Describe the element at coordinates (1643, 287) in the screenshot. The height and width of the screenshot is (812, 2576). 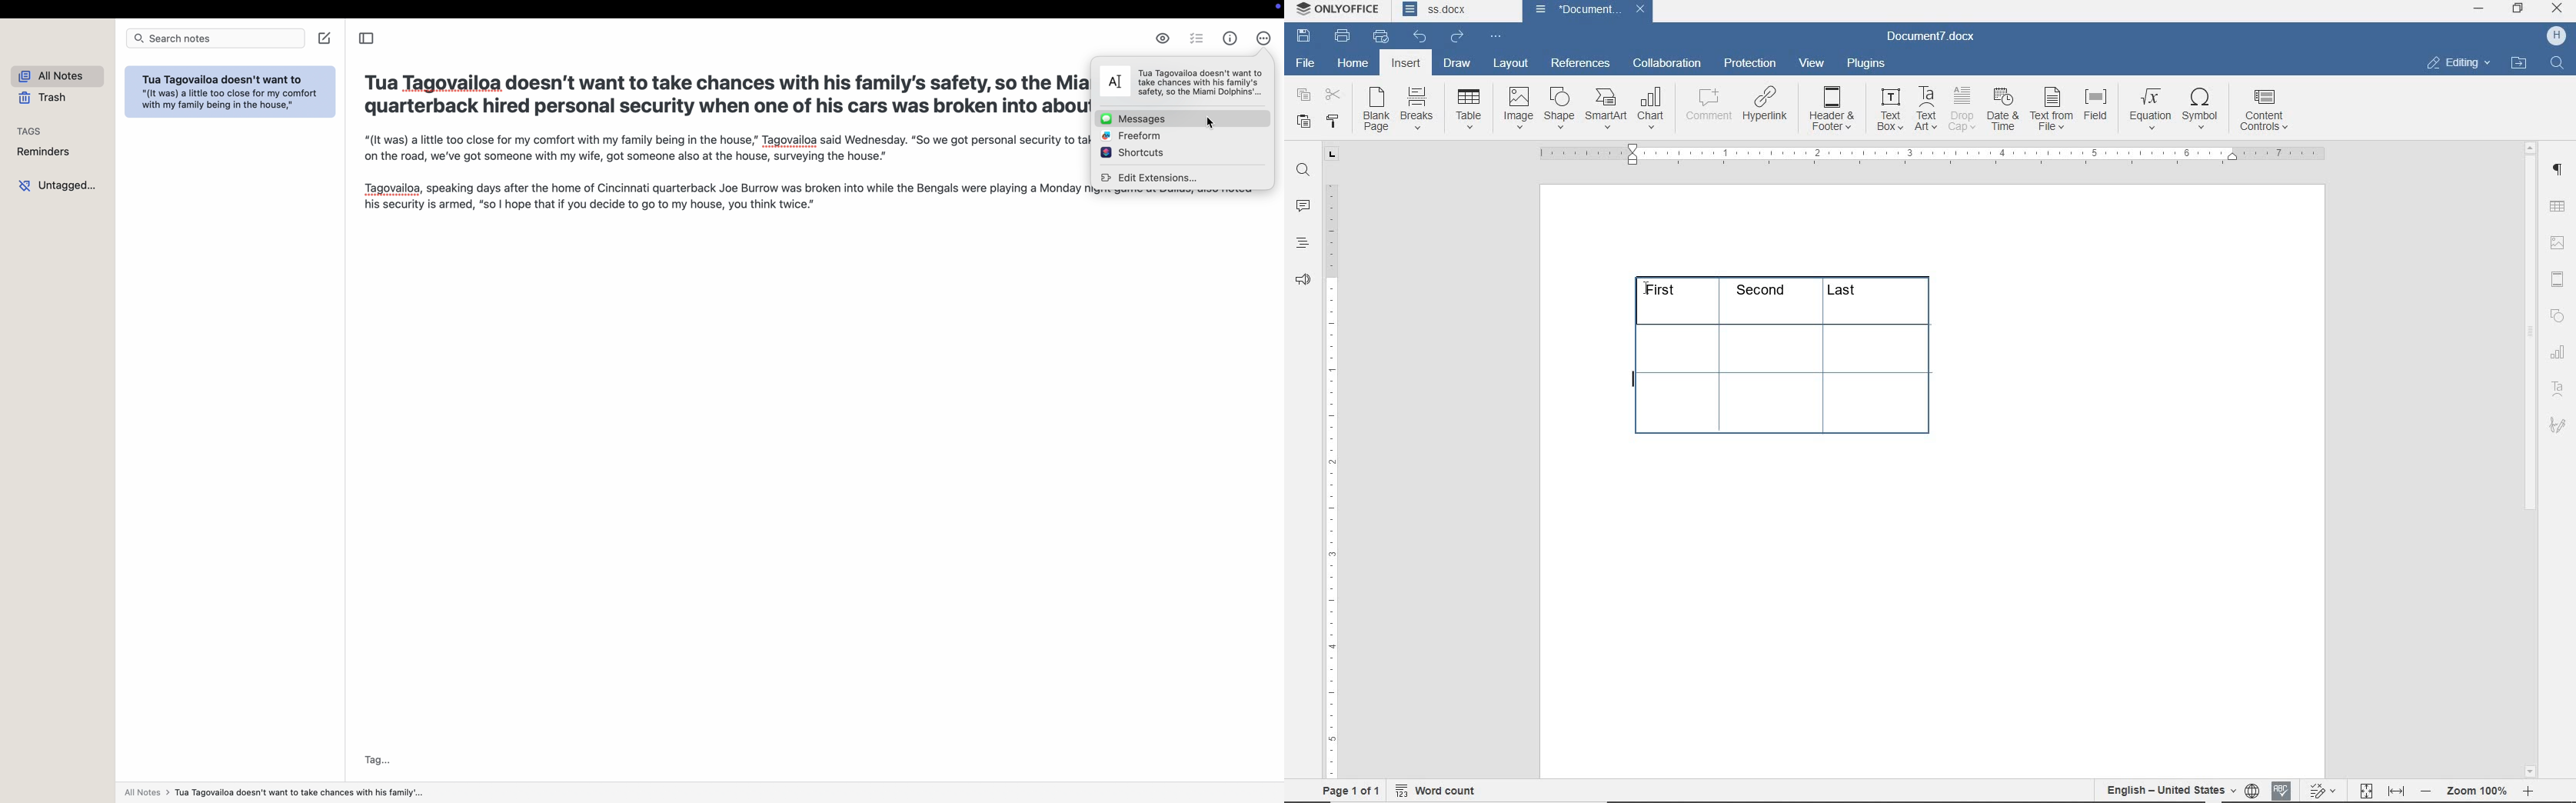
I see `text cursor` at that location.